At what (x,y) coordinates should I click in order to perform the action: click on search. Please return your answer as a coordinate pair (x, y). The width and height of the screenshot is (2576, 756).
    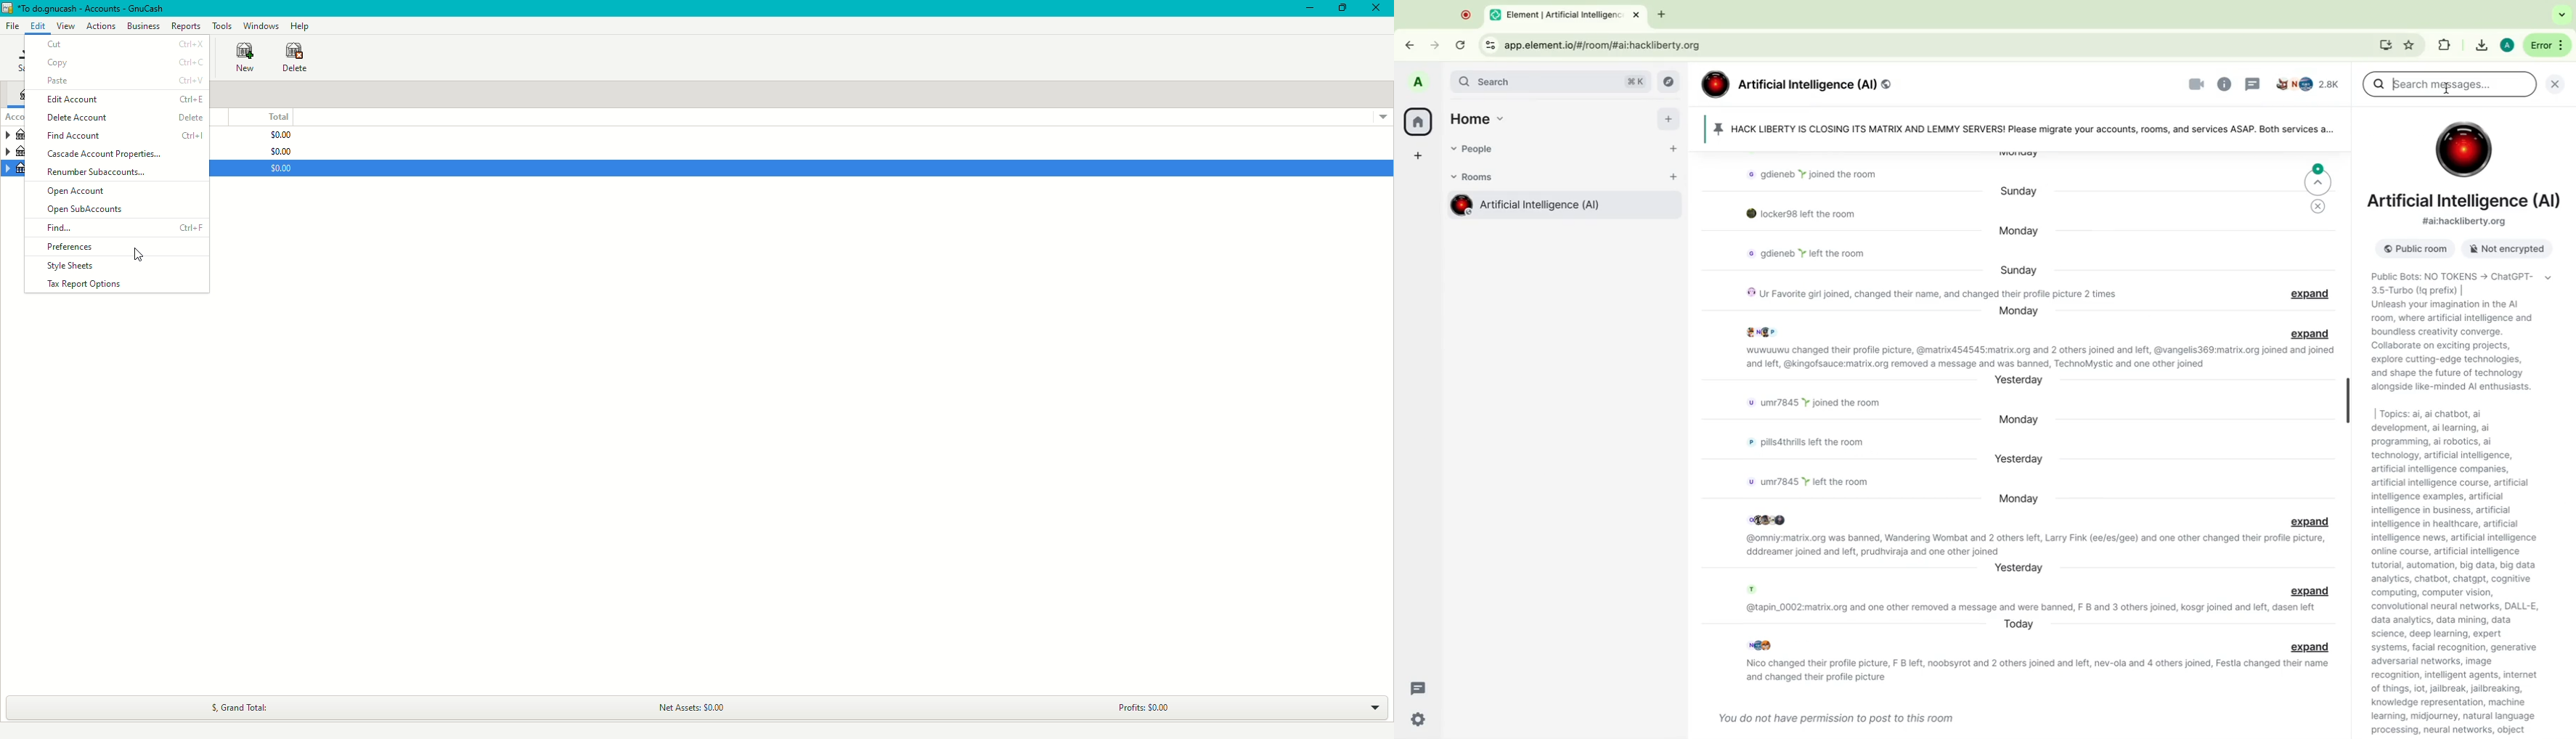
    Looking at the image, I should click on (1552, 82).